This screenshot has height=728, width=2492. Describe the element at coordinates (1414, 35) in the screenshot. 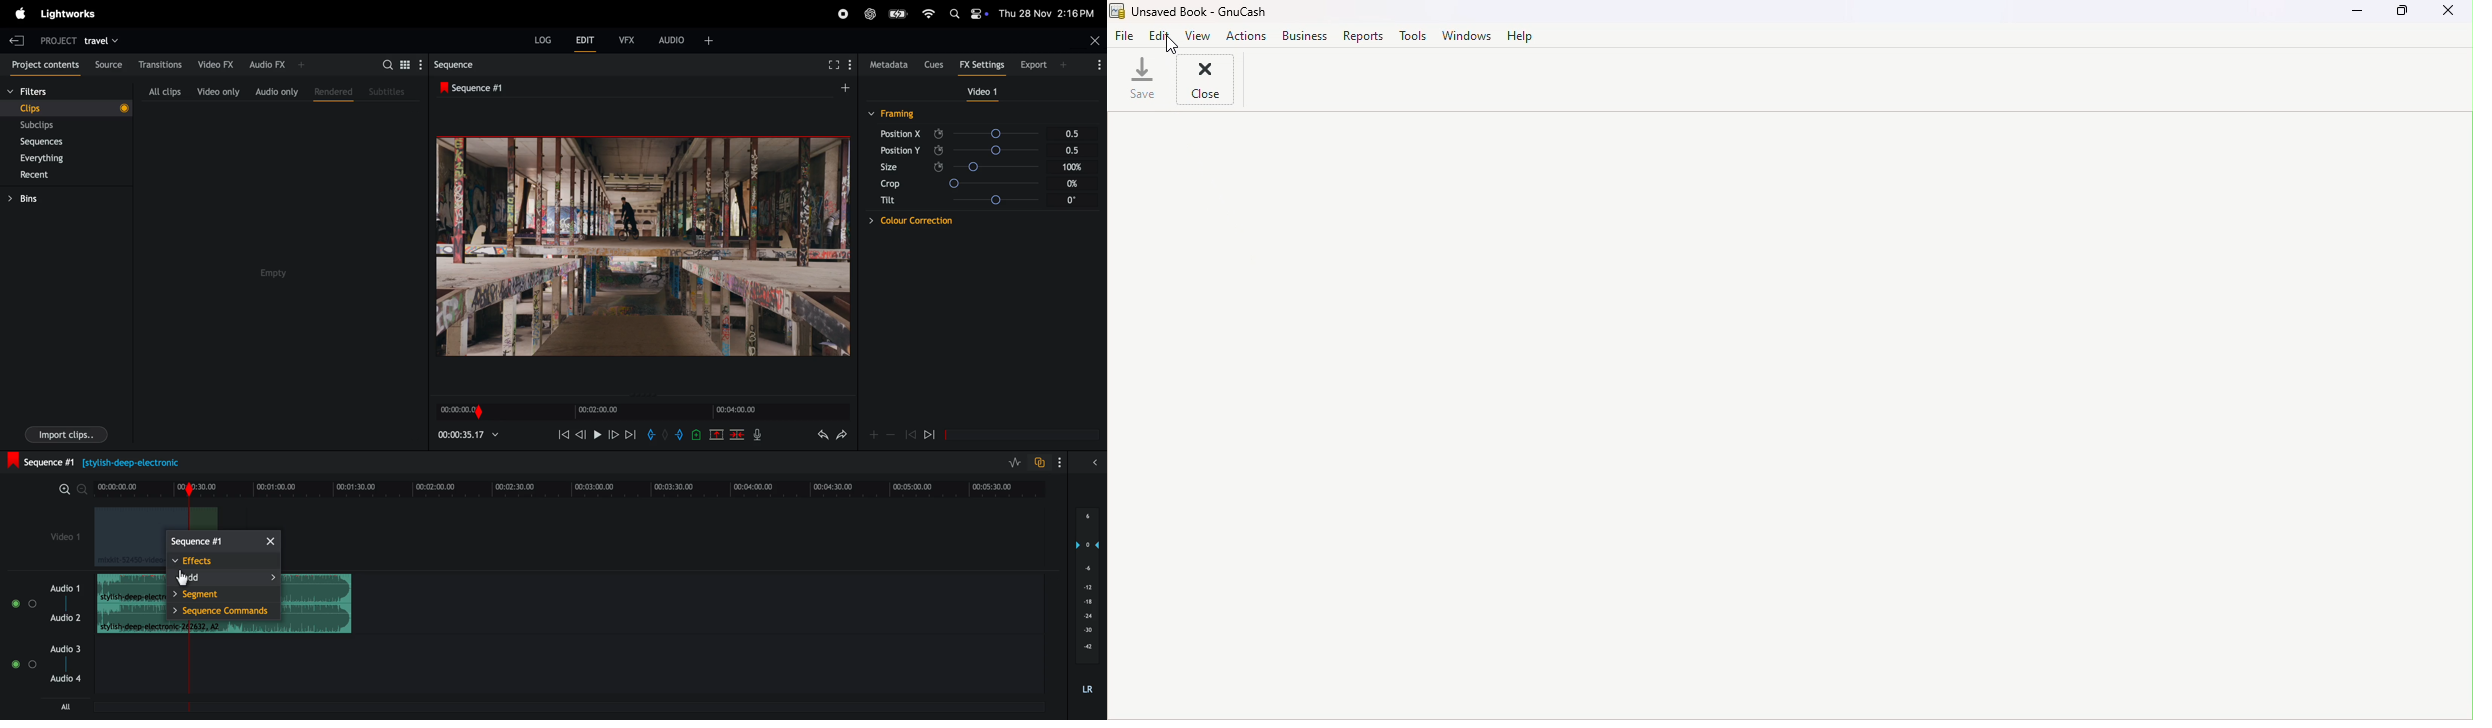

I see `Tools` at that location.